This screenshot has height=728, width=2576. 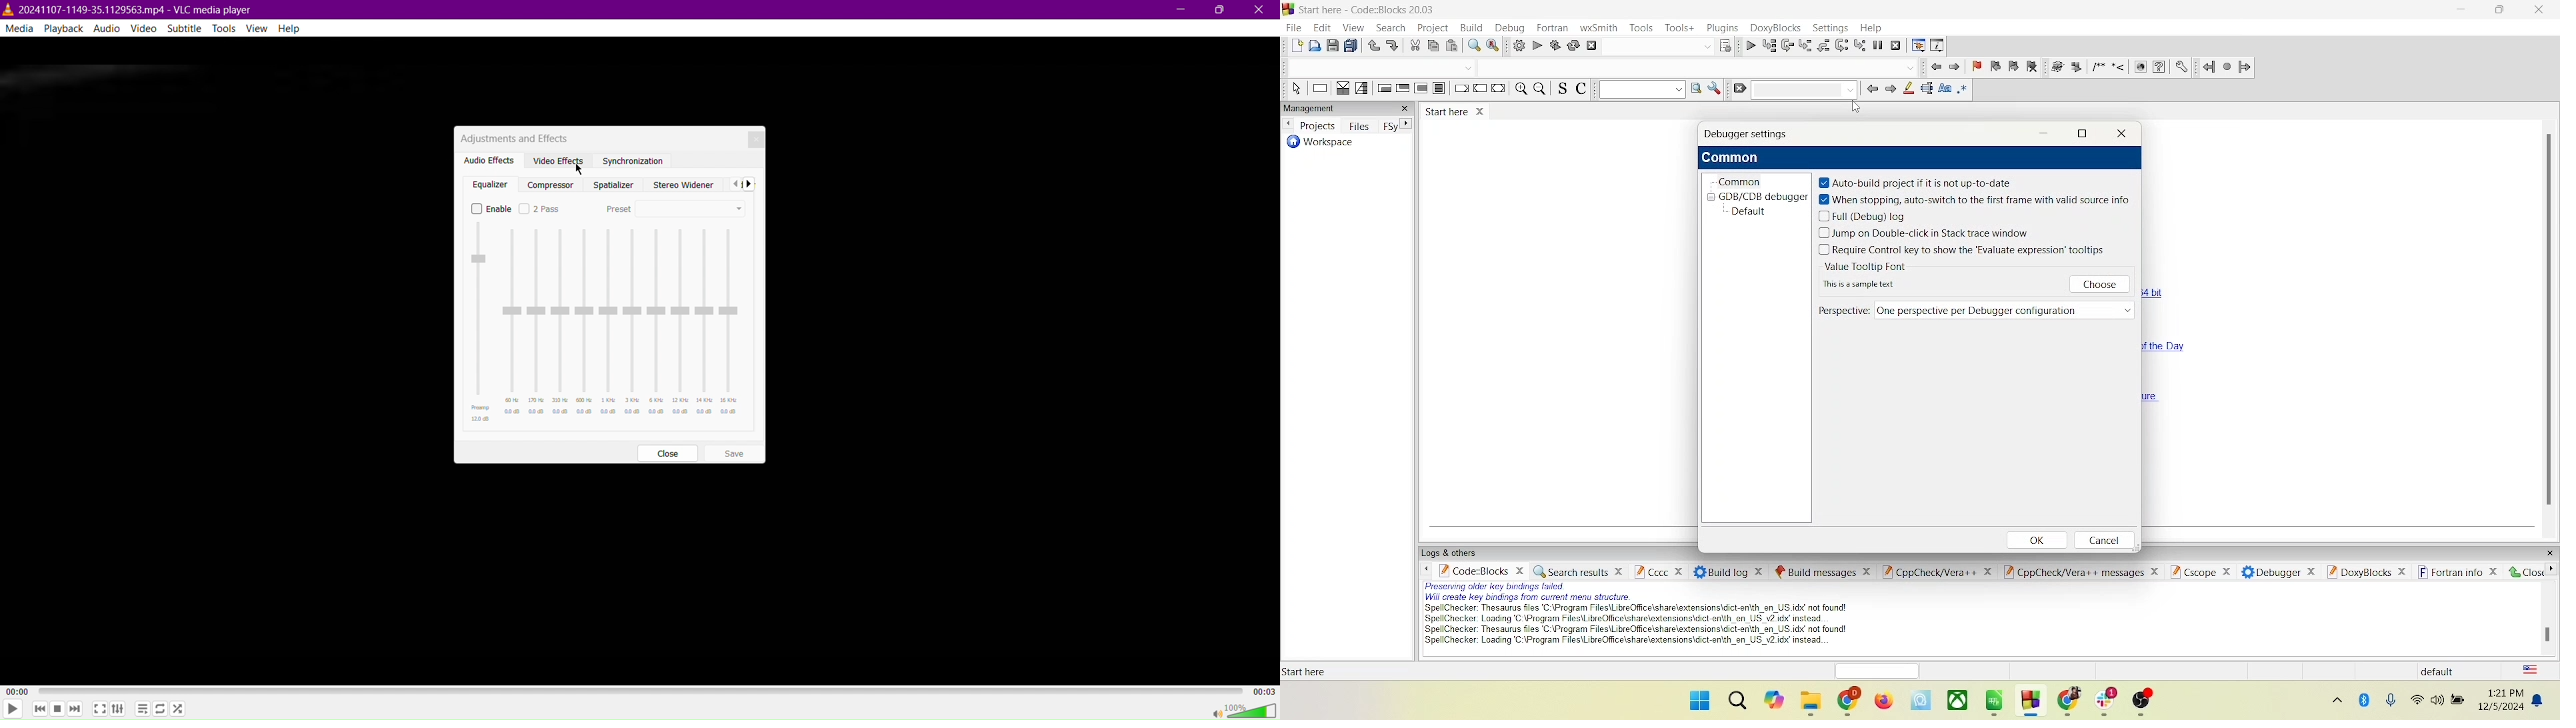 What do you see at coordinates (2446, 671) in the screenshot?
I see `default` at bounding box center [2446, 671].